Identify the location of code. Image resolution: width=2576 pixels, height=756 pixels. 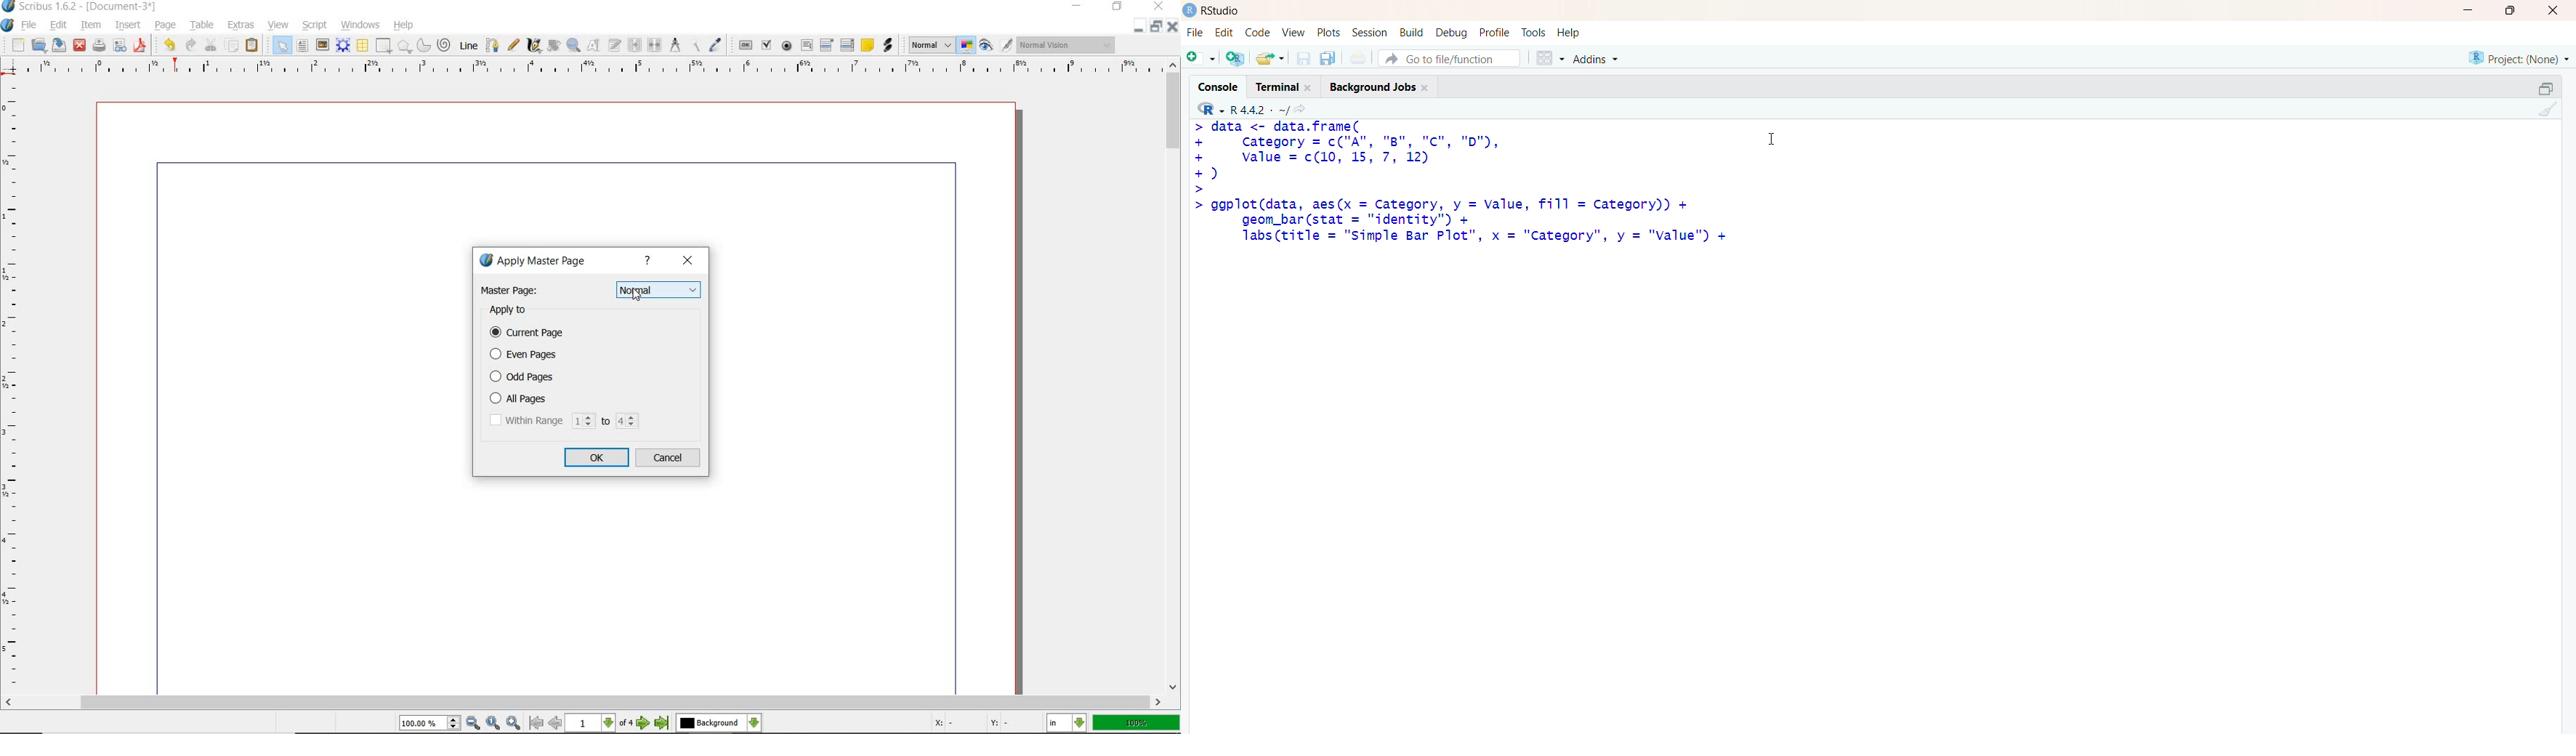
(1257, 33).